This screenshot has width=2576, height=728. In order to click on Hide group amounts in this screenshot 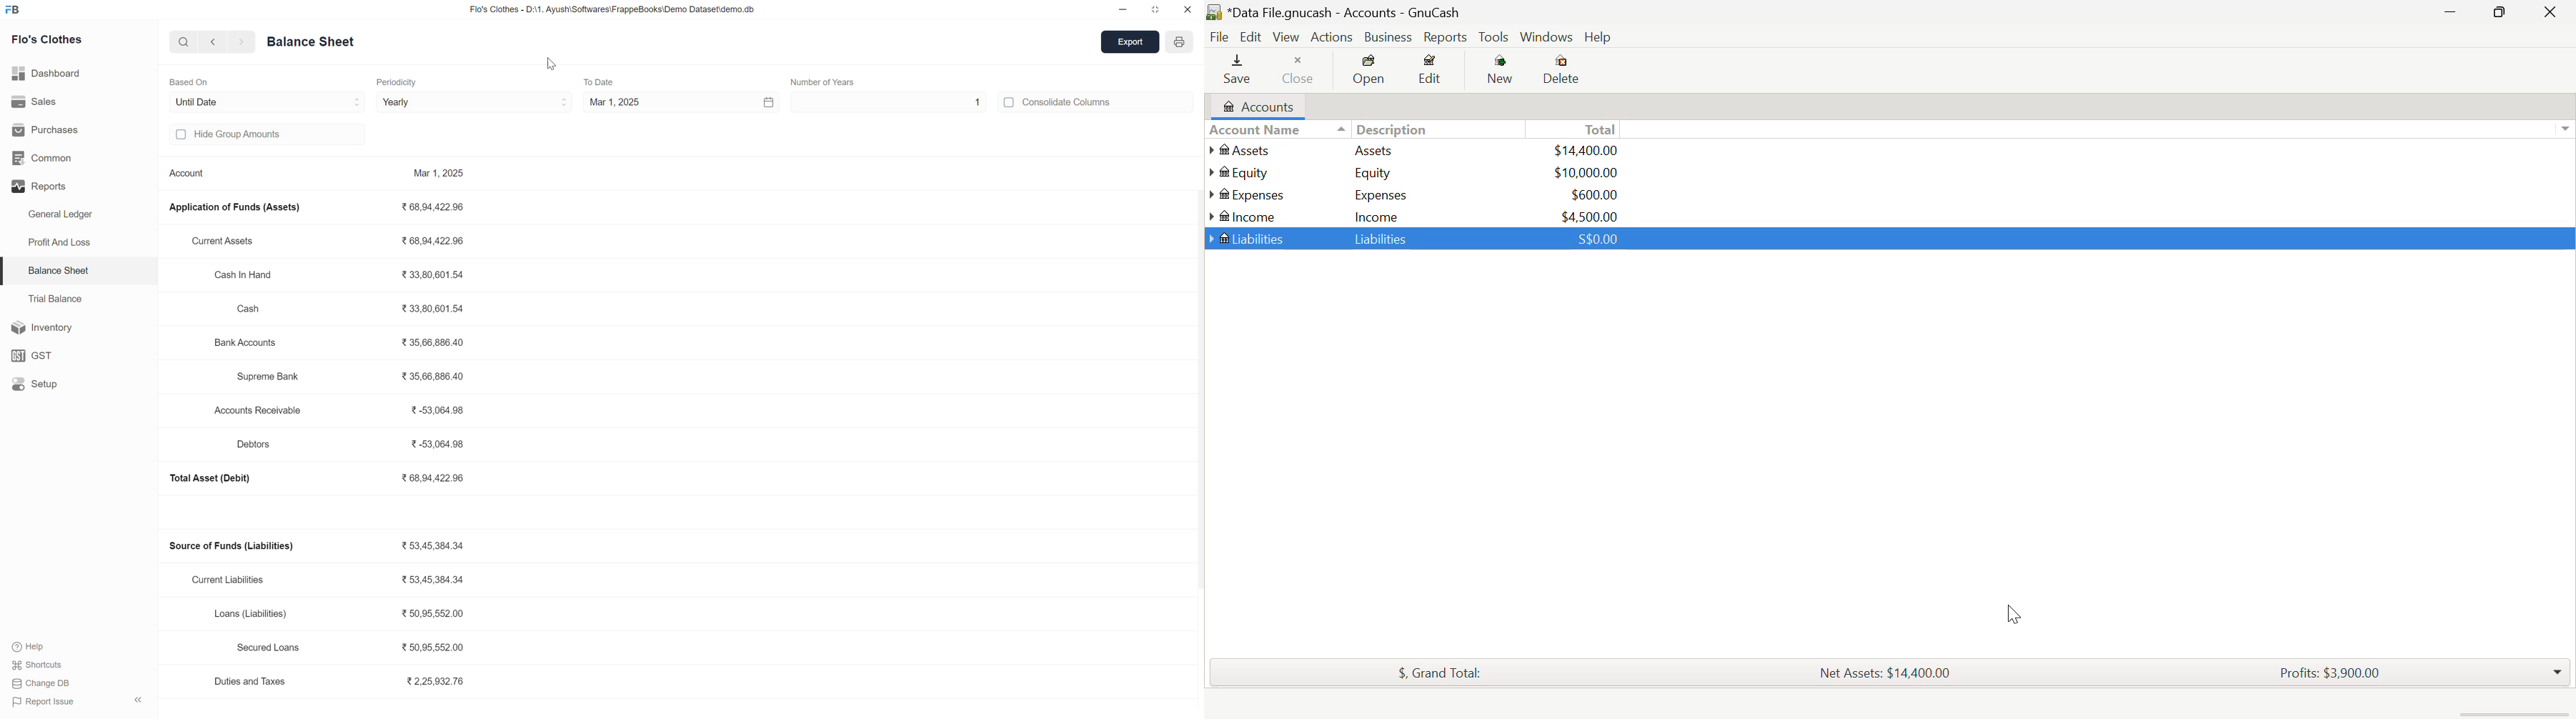, I will do `click(241, 135)`.